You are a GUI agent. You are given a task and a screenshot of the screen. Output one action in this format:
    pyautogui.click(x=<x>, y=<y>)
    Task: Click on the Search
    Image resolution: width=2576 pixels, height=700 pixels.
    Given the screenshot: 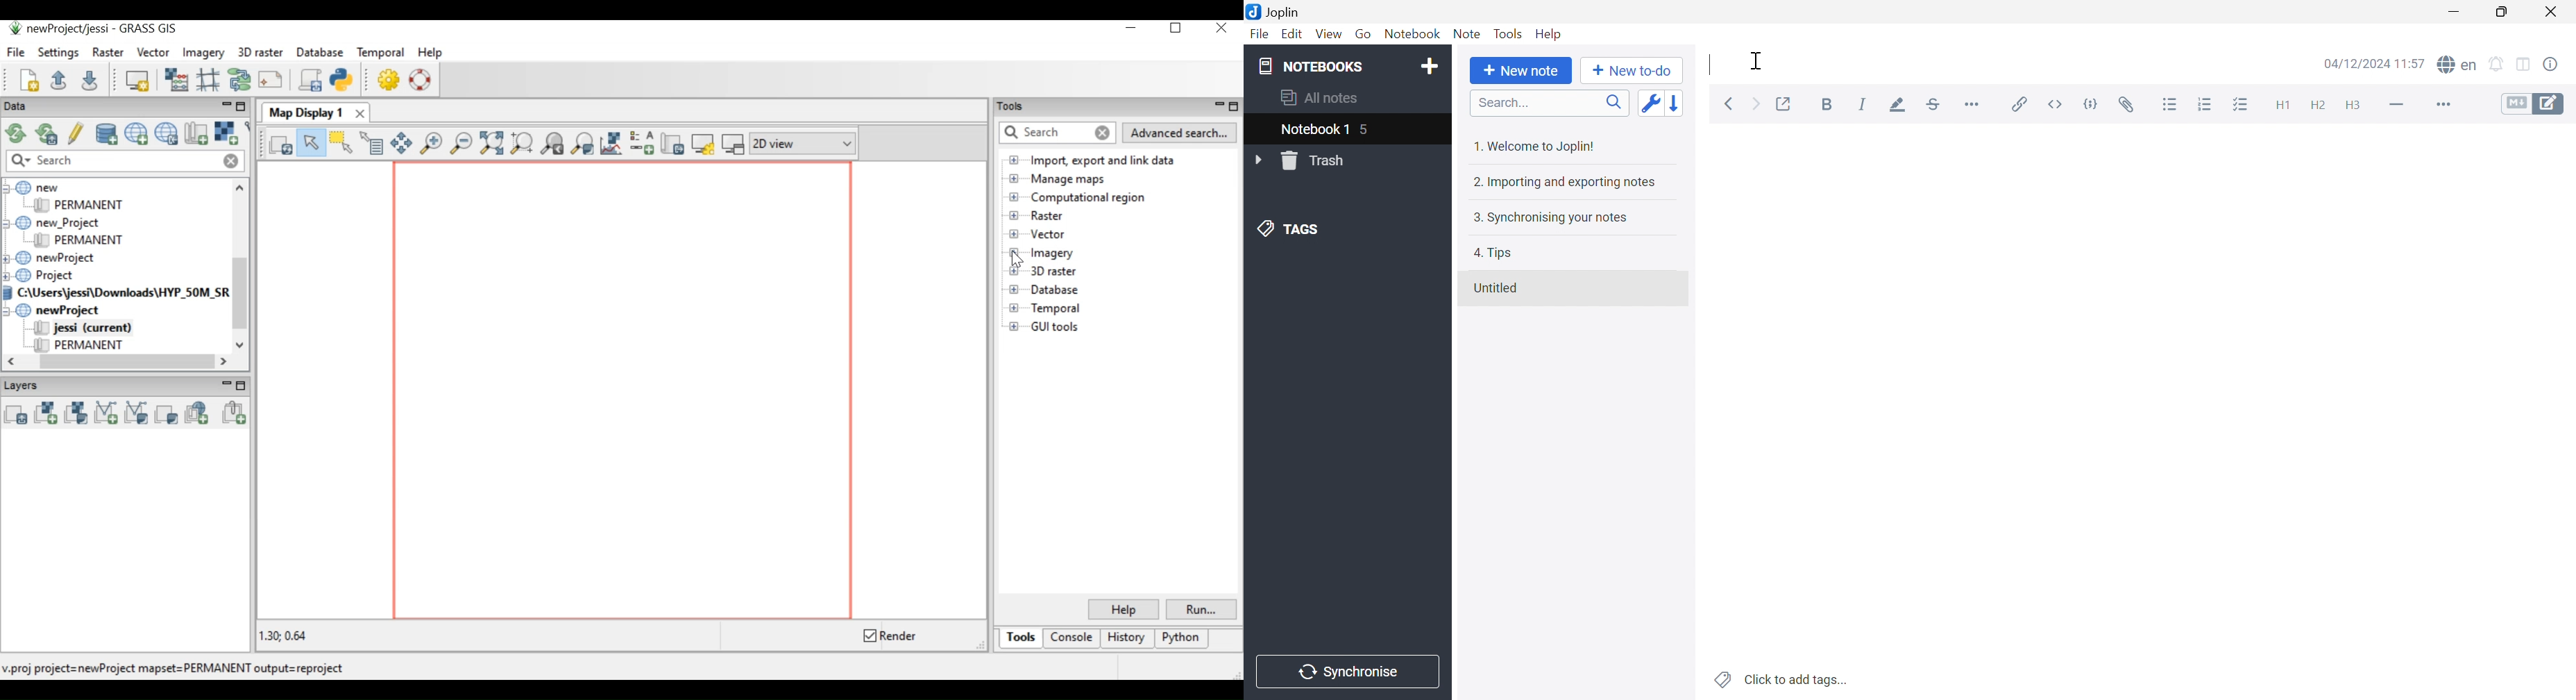 What is the action you would take?
    pyautogui.click(x=1550, y=104)
    